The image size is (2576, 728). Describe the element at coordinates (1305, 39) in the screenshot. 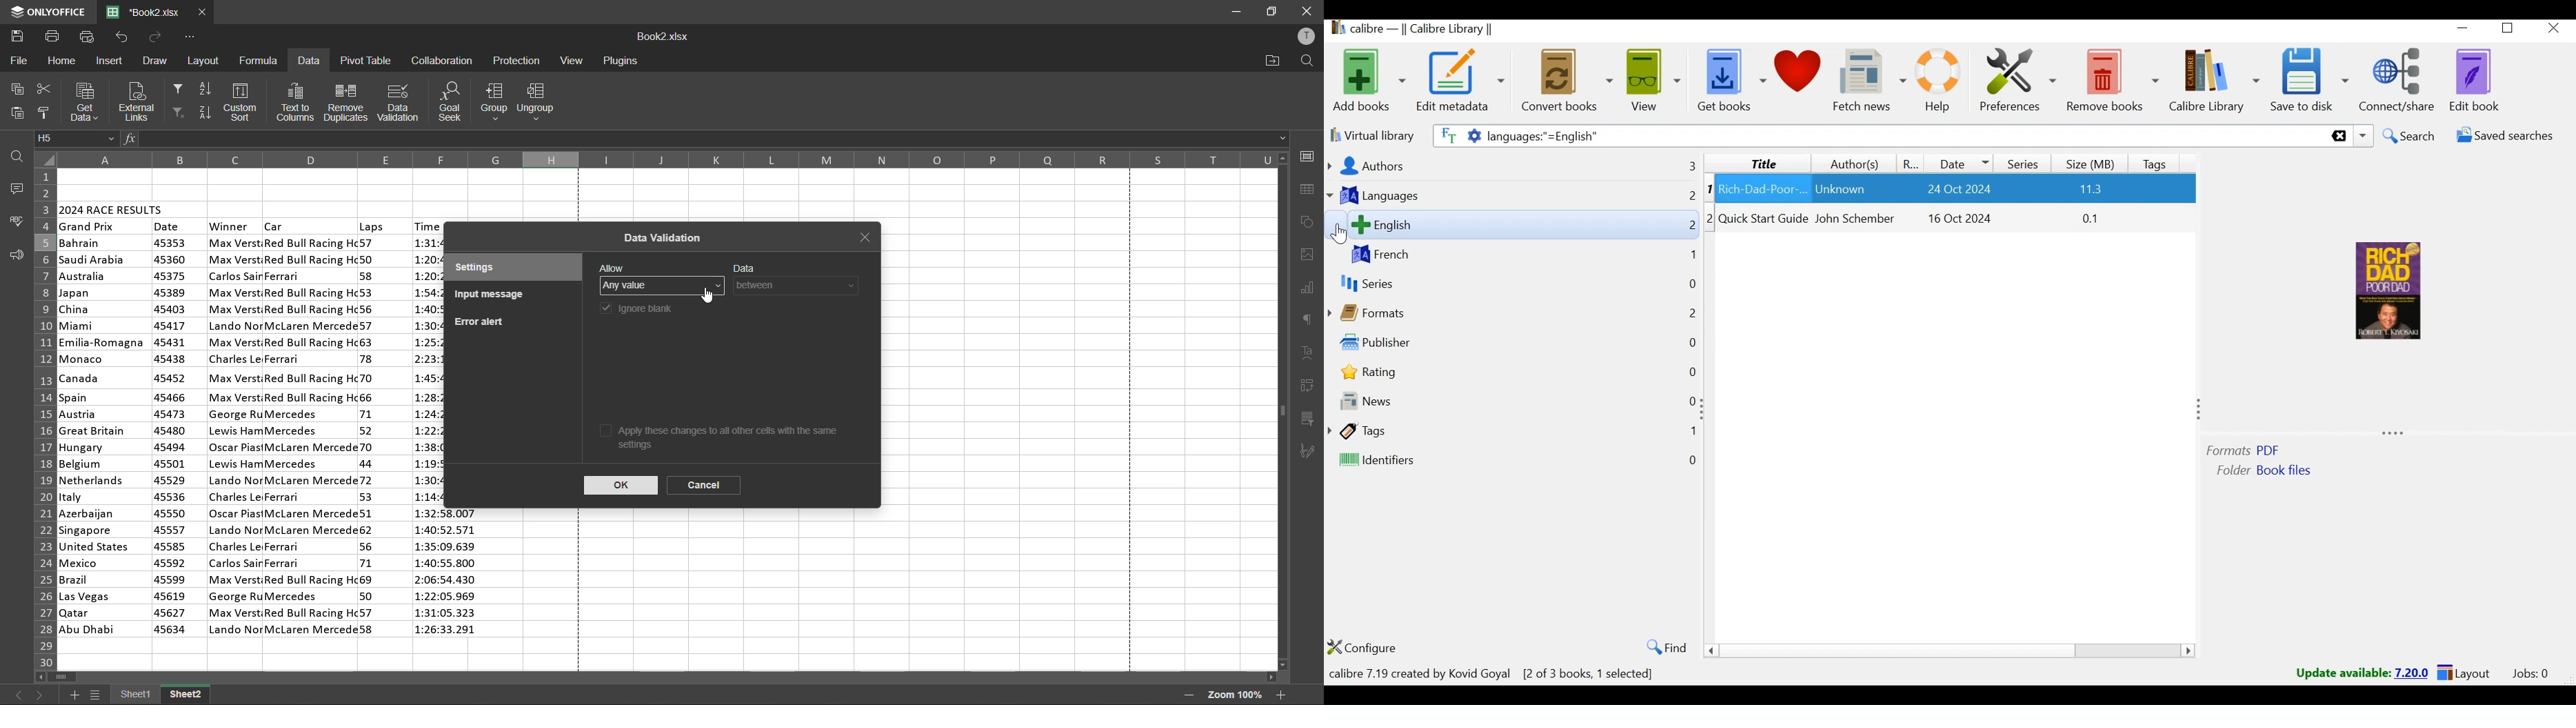

I see `profile` at that location.